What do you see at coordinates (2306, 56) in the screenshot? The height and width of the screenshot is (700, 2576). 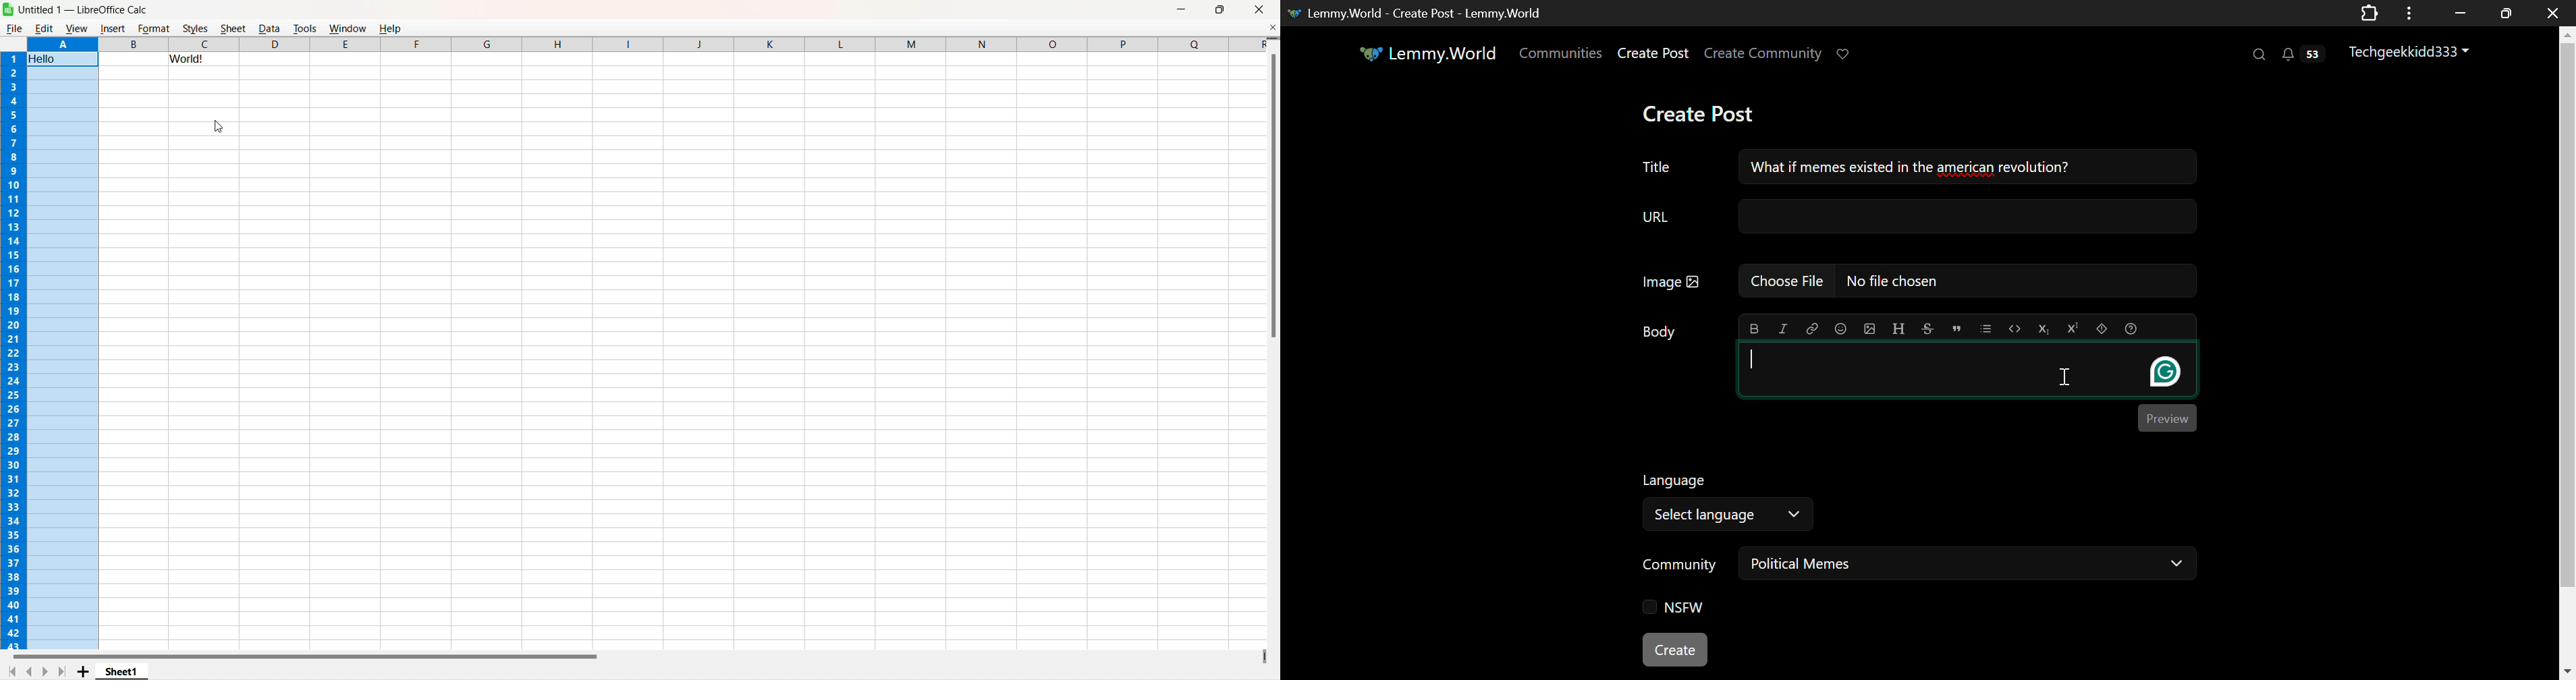 I see `Notifications` at bounding box center [2306, 56].